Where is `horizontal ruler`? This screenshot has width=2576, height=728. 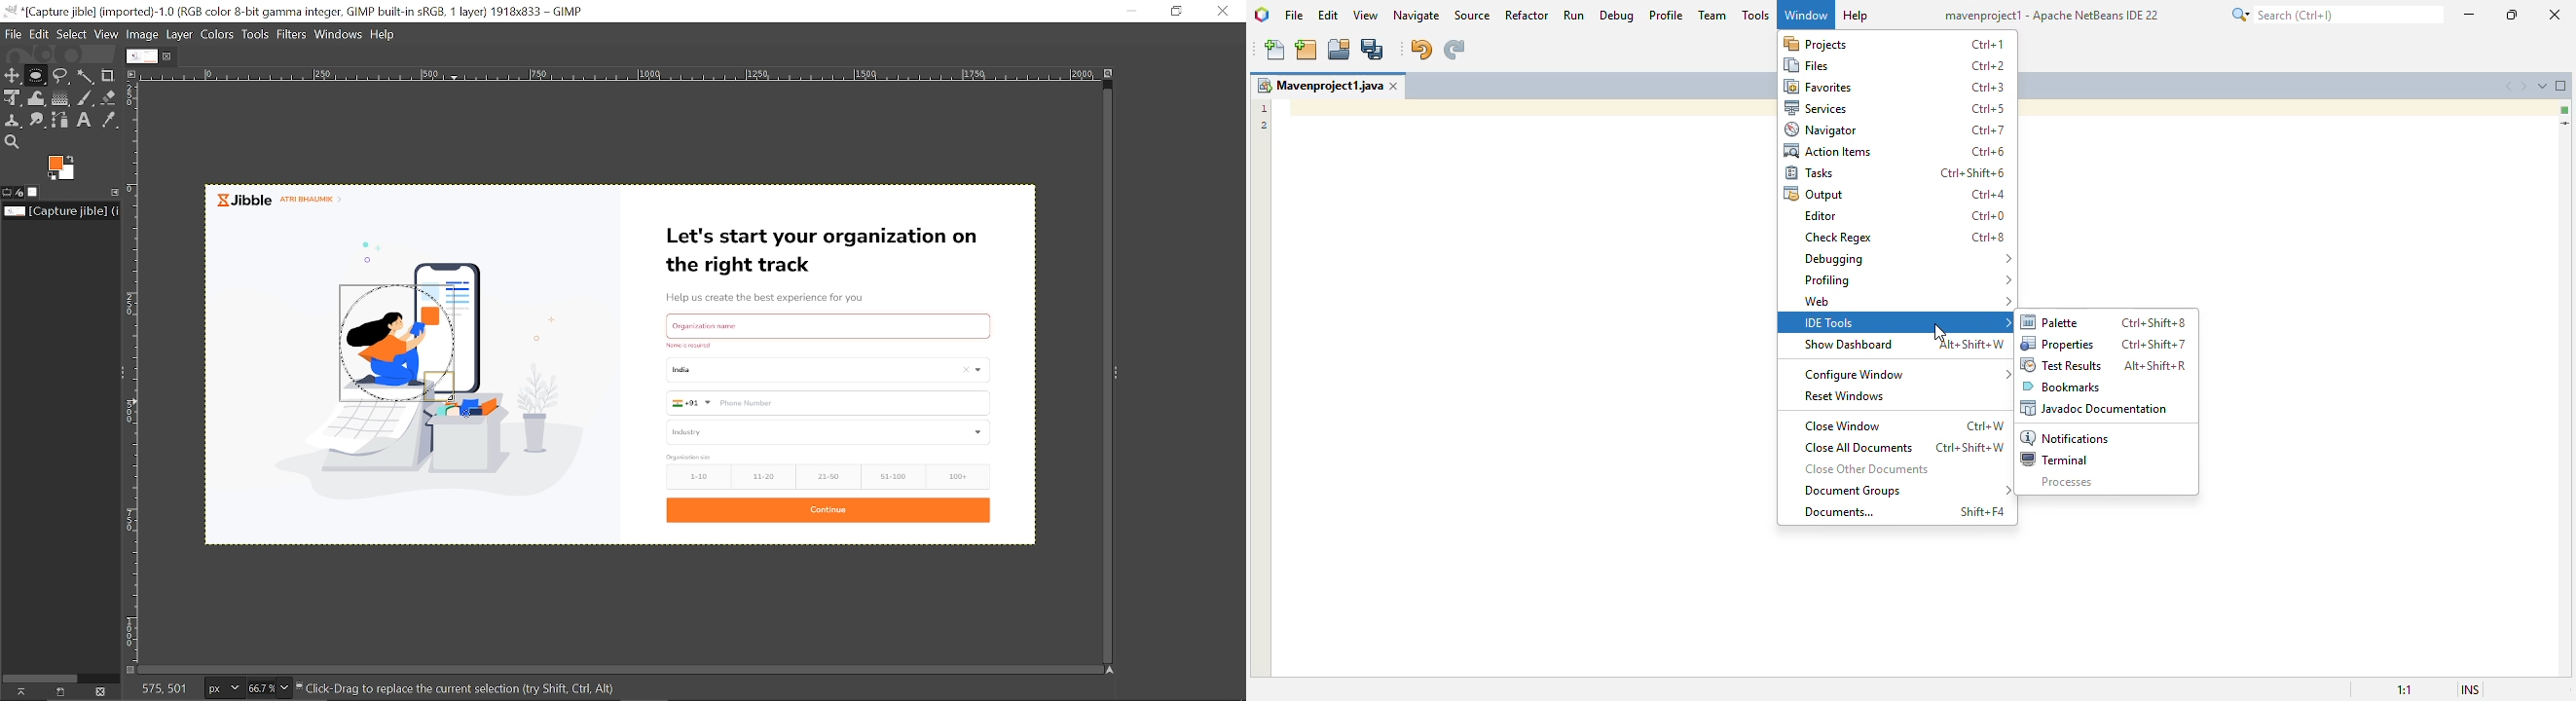
horizontal ruler is located at coordinates (612, 75).